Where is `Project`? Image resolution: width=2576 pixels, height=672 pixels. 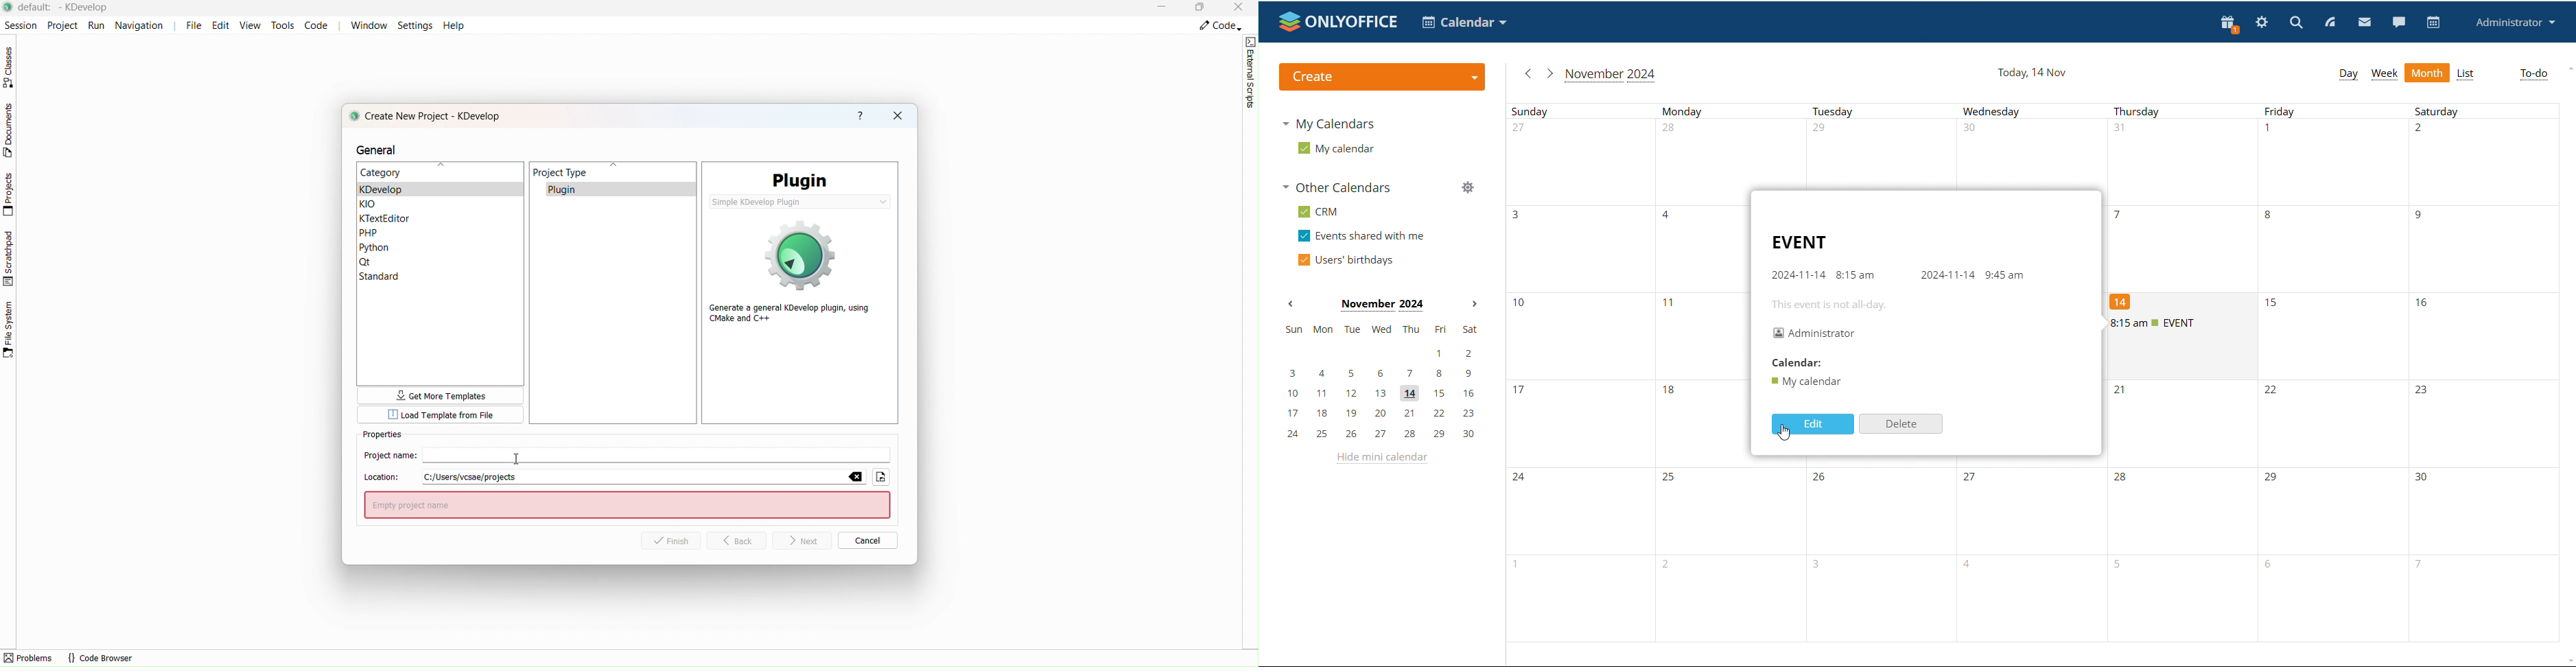
Project is located at coordinates (62, 24).